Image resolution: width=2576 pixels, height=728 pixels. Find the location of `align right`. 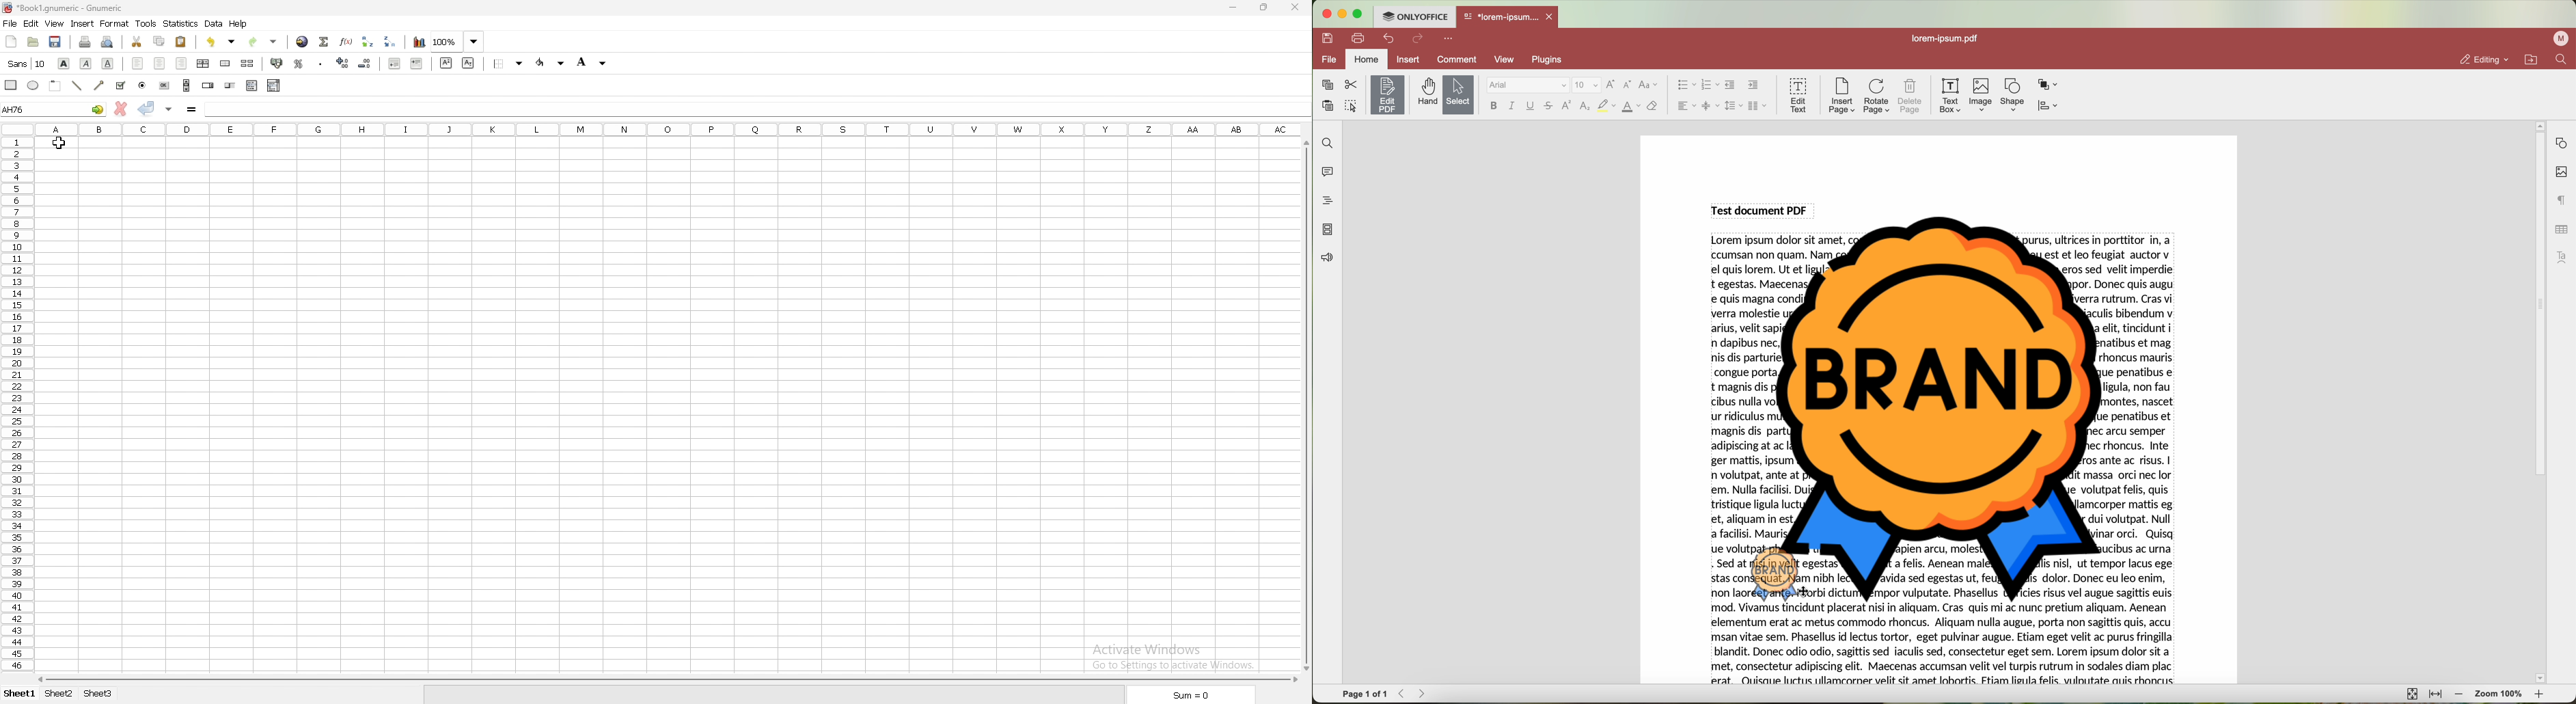

align right is located at coordinates (181, 64).